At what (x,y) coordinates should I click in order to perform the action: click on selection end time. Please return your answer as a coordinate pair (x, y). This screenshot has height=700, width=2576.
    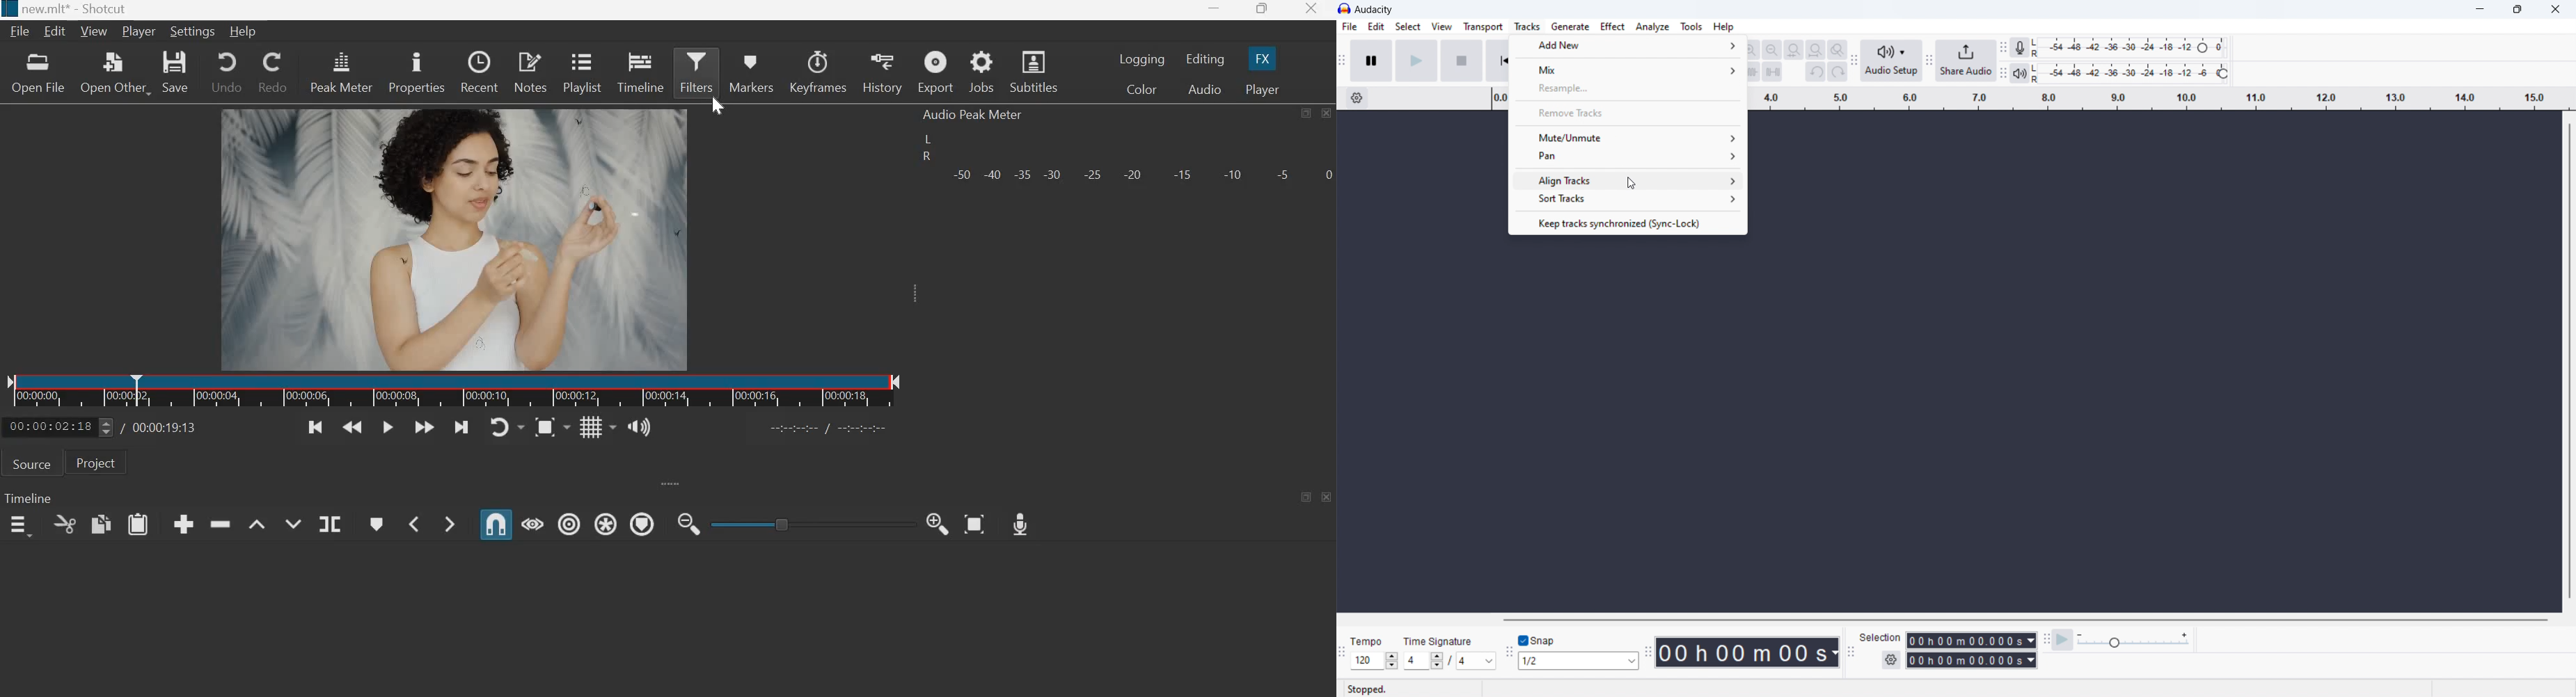
    Looking at the image, I should click on (1972, 660).